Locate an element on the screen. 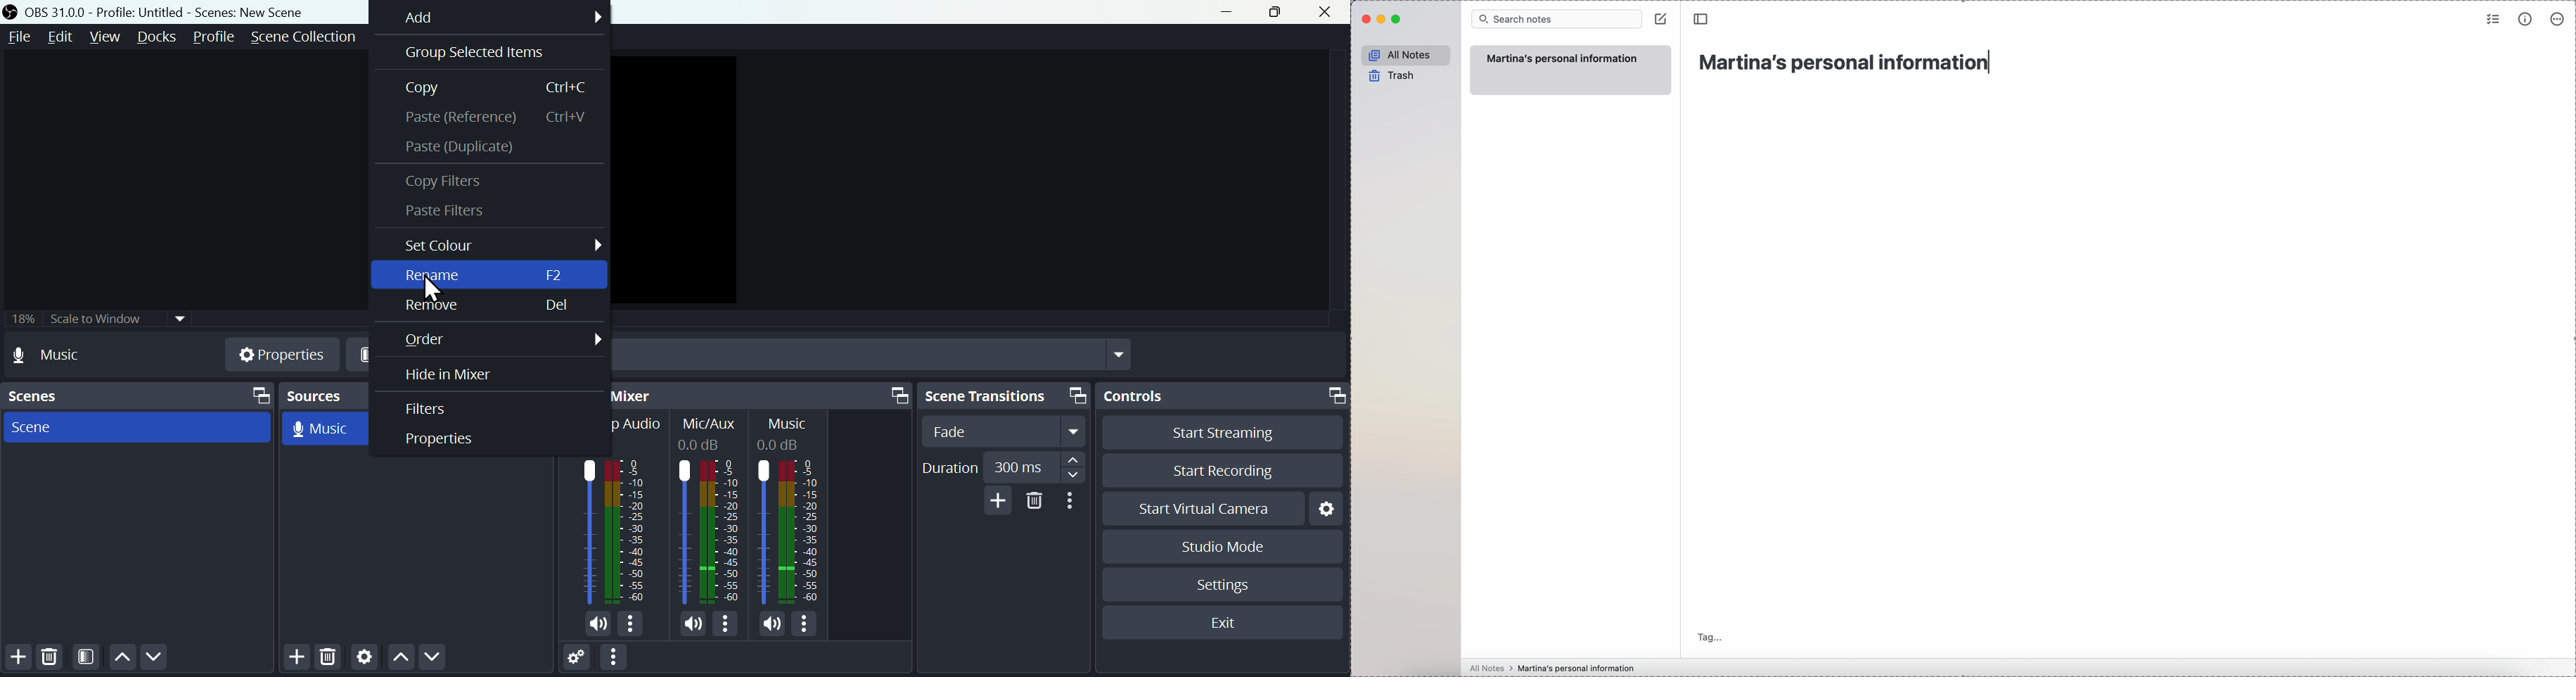 The height and width of the screenshot is (700, 2576).  is located at coordinates (786, 530).